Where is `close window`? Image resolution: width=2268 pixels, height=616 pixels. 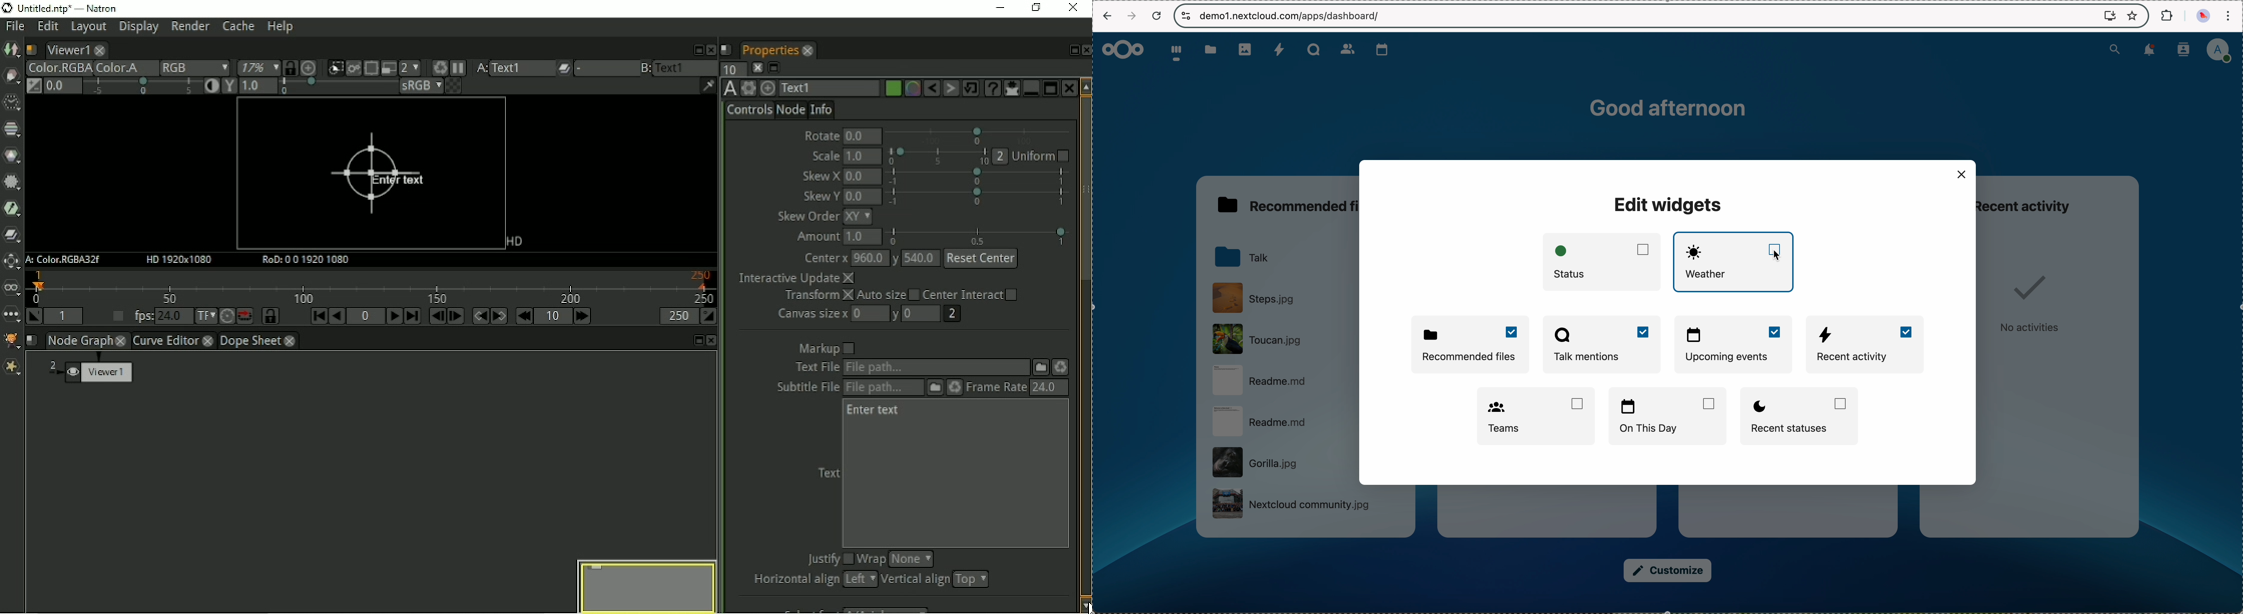 close window is located at coordinates (1961, 173).